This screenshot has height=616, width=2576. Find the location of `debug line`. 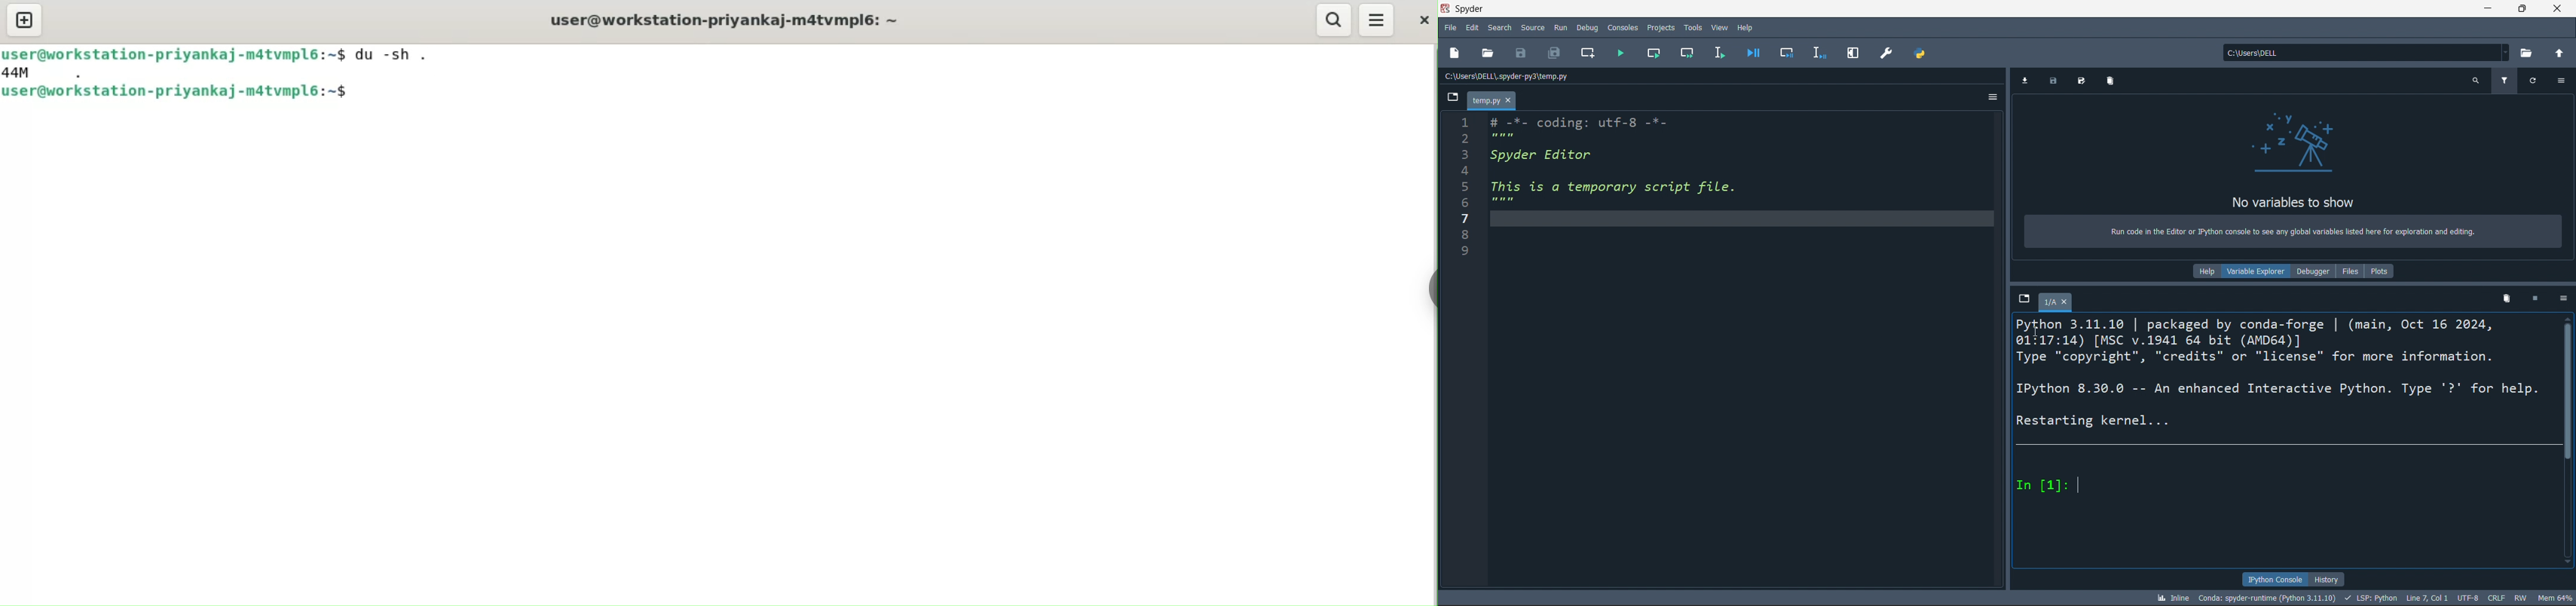

debug line is located at coordinates (1819, 52).